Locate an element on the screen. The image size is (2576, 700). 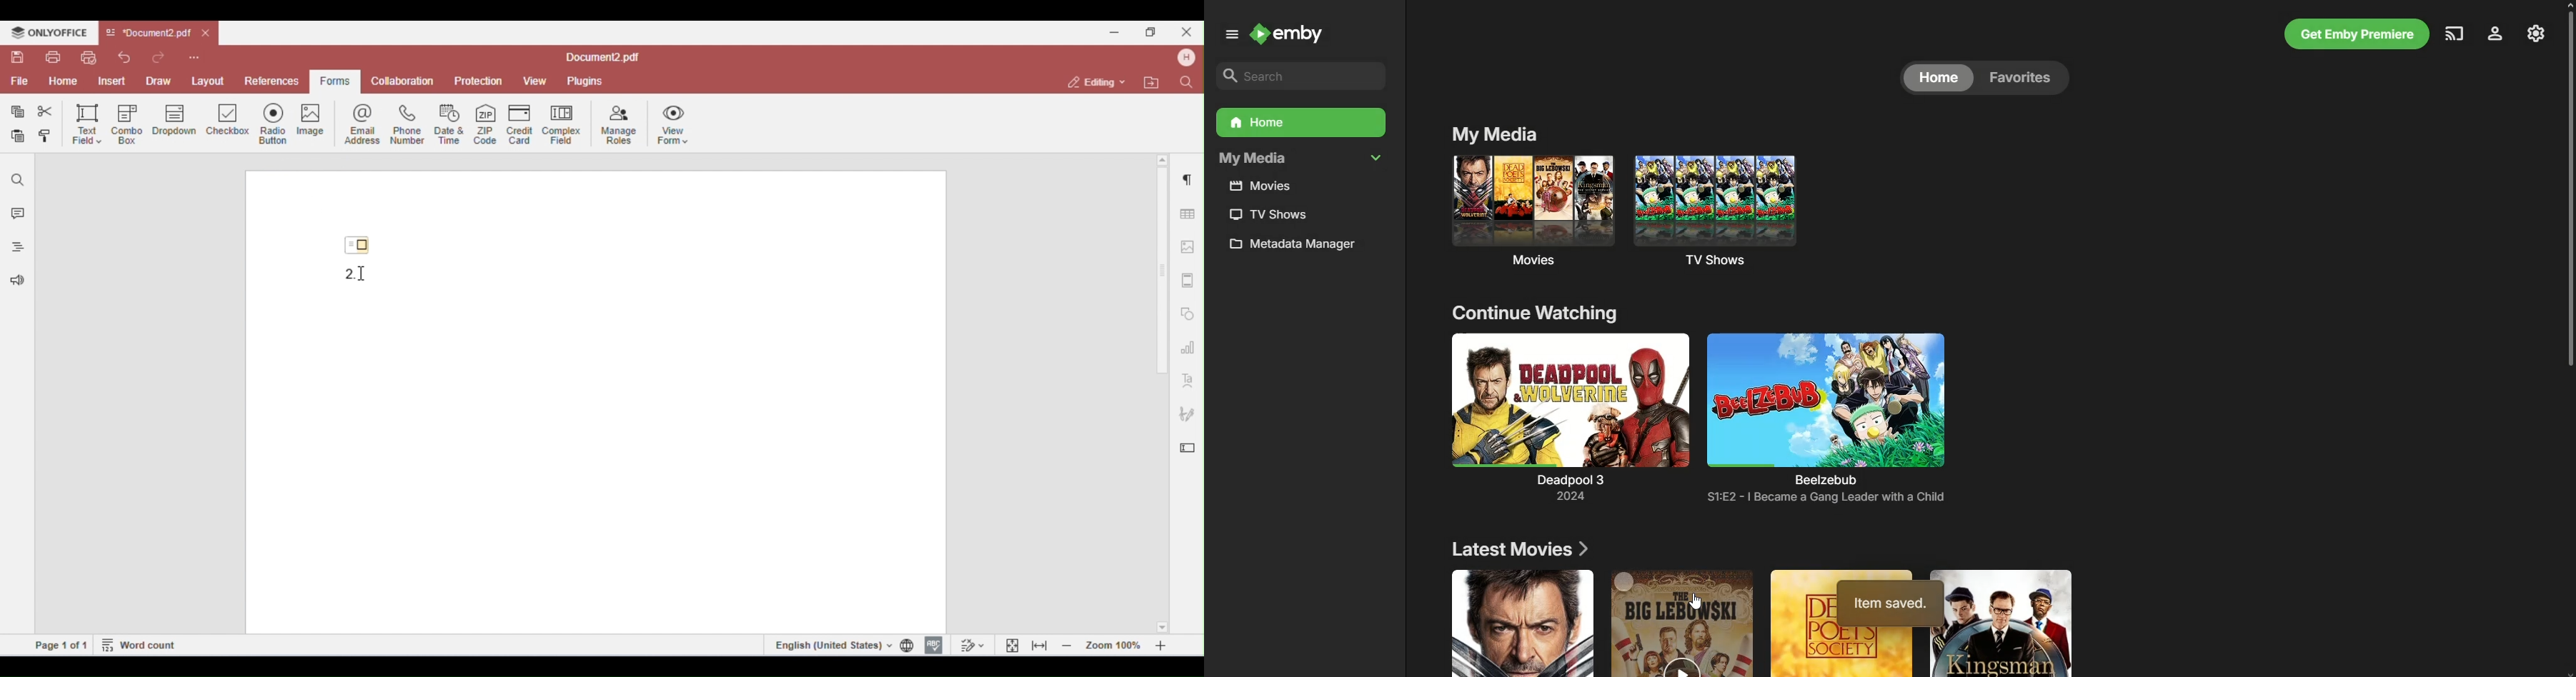
Home is located at coordinates (1299, 123).